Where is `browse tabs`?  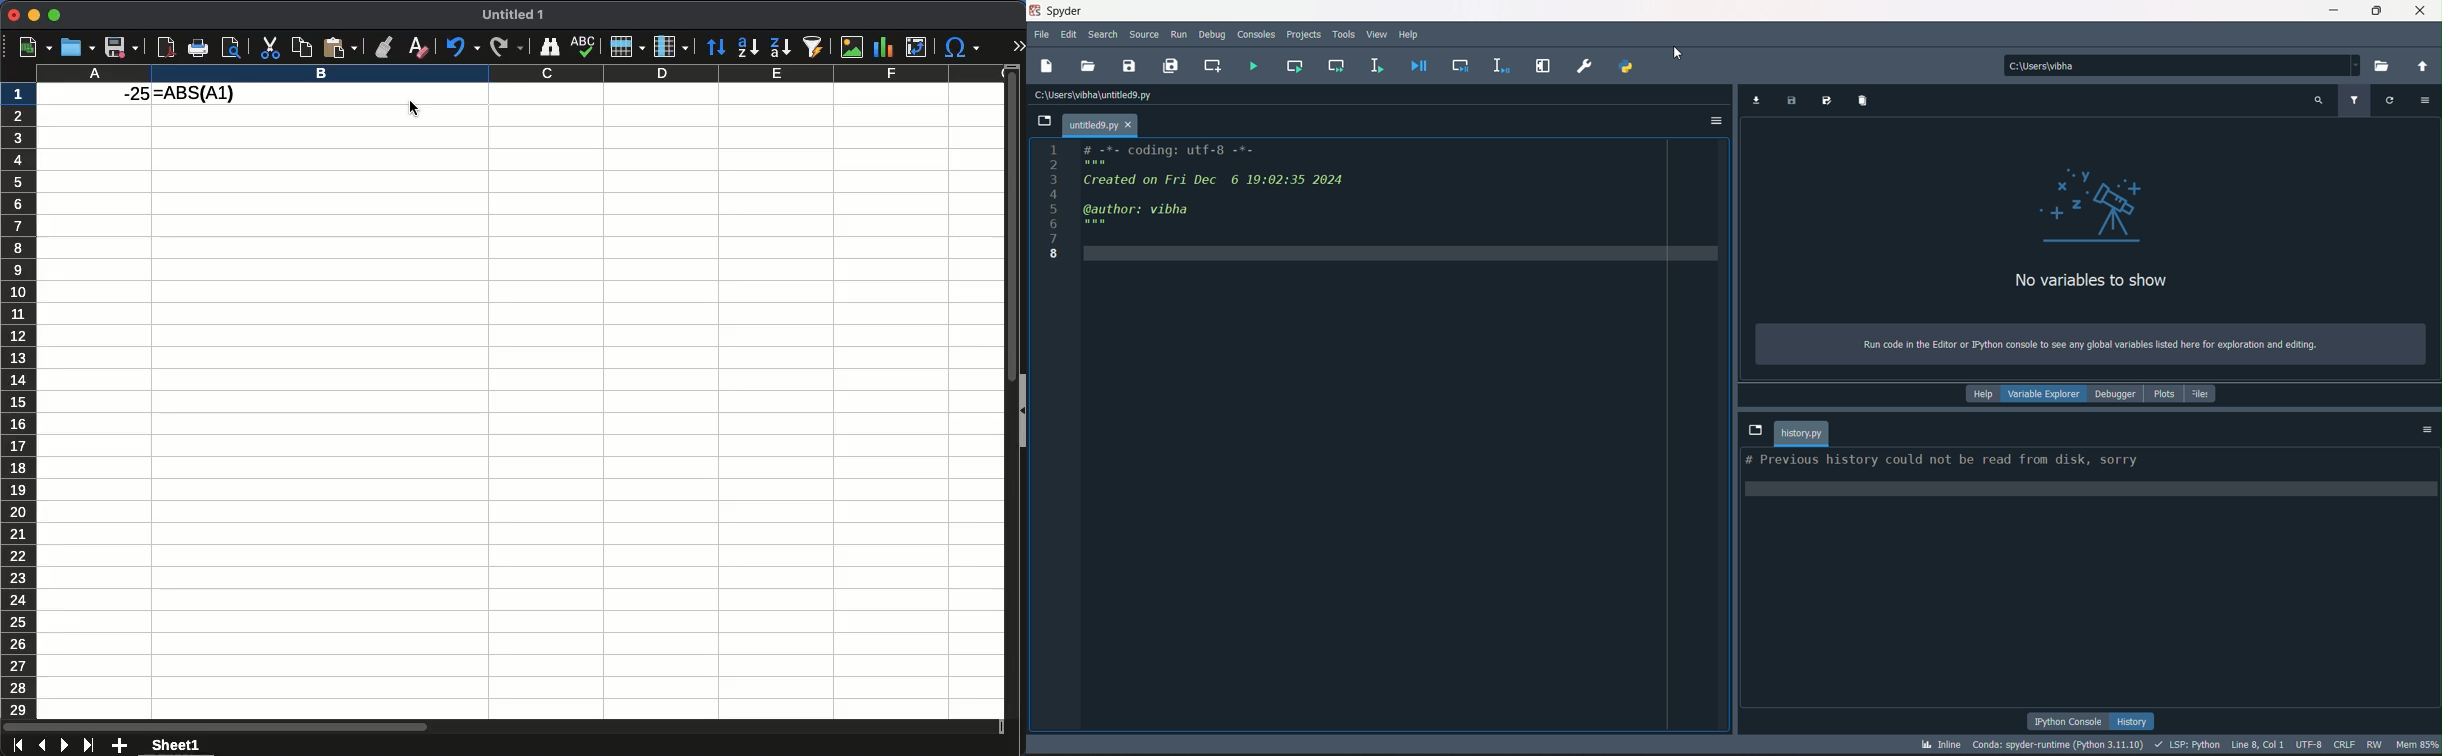 browse tabs is located at coordinates (1042, 120).